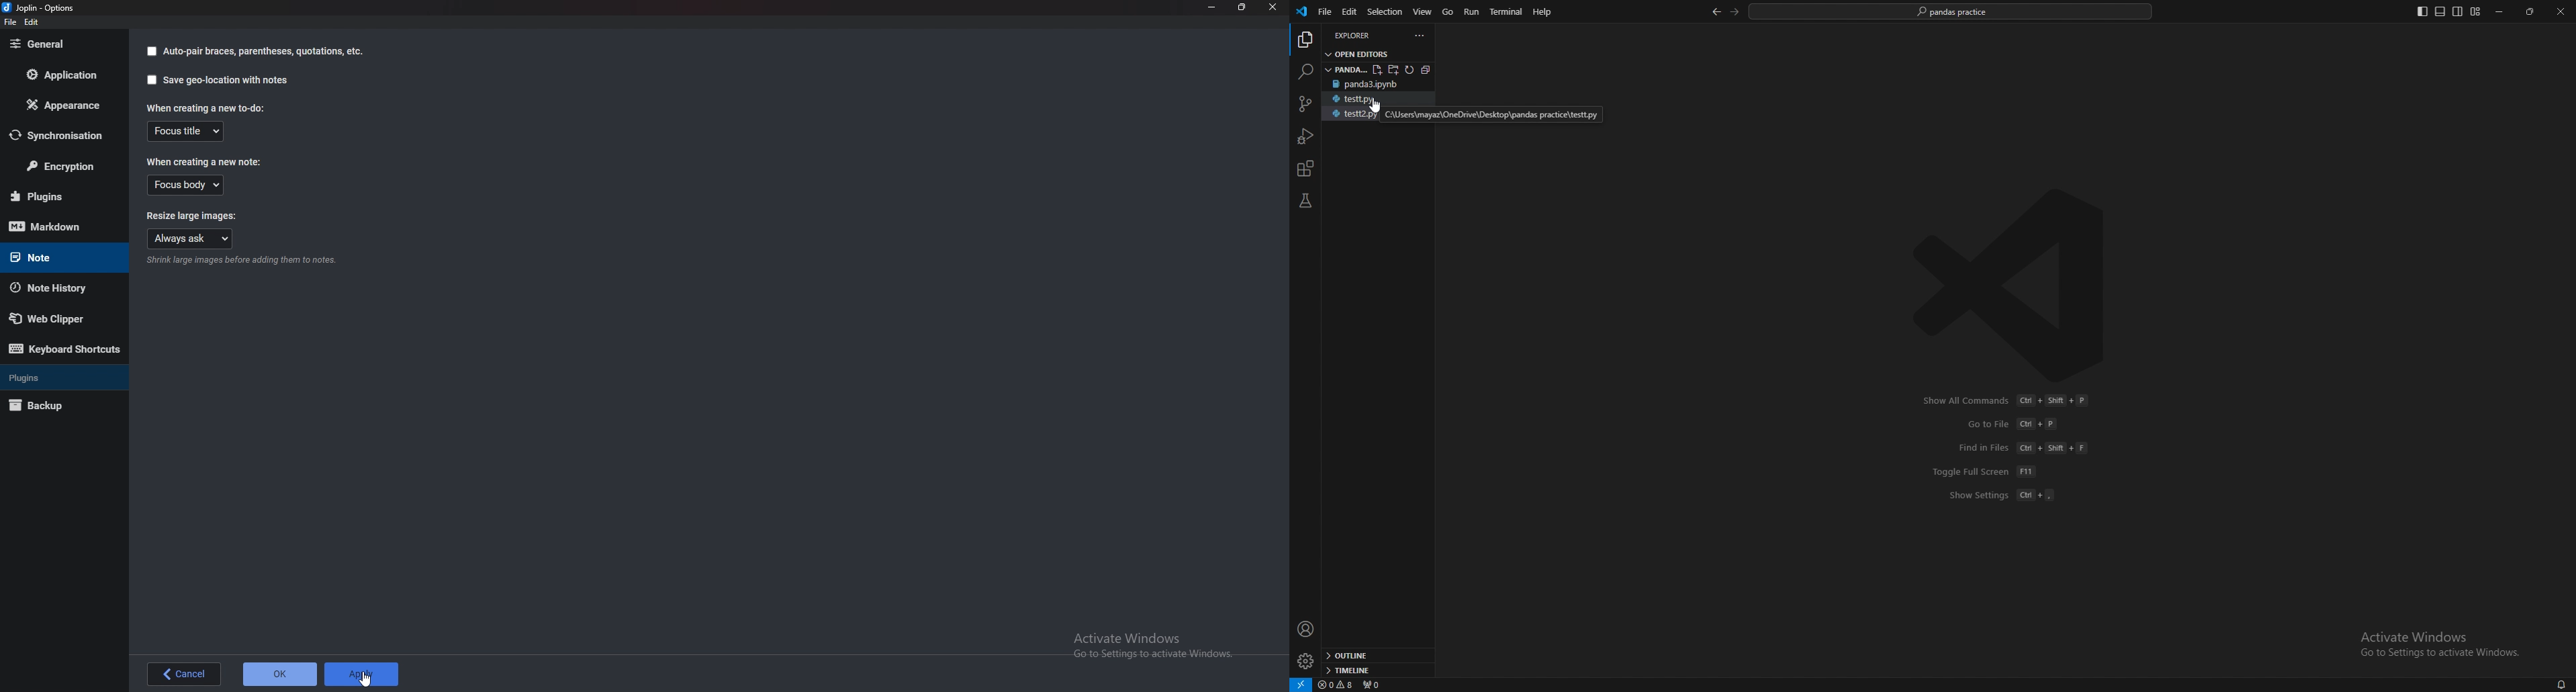 Image resolution: width=2576 pixels, height=700 pixels. Describe the element at coordinates (242, 261) in the screenshot. I see `Info` at that location.